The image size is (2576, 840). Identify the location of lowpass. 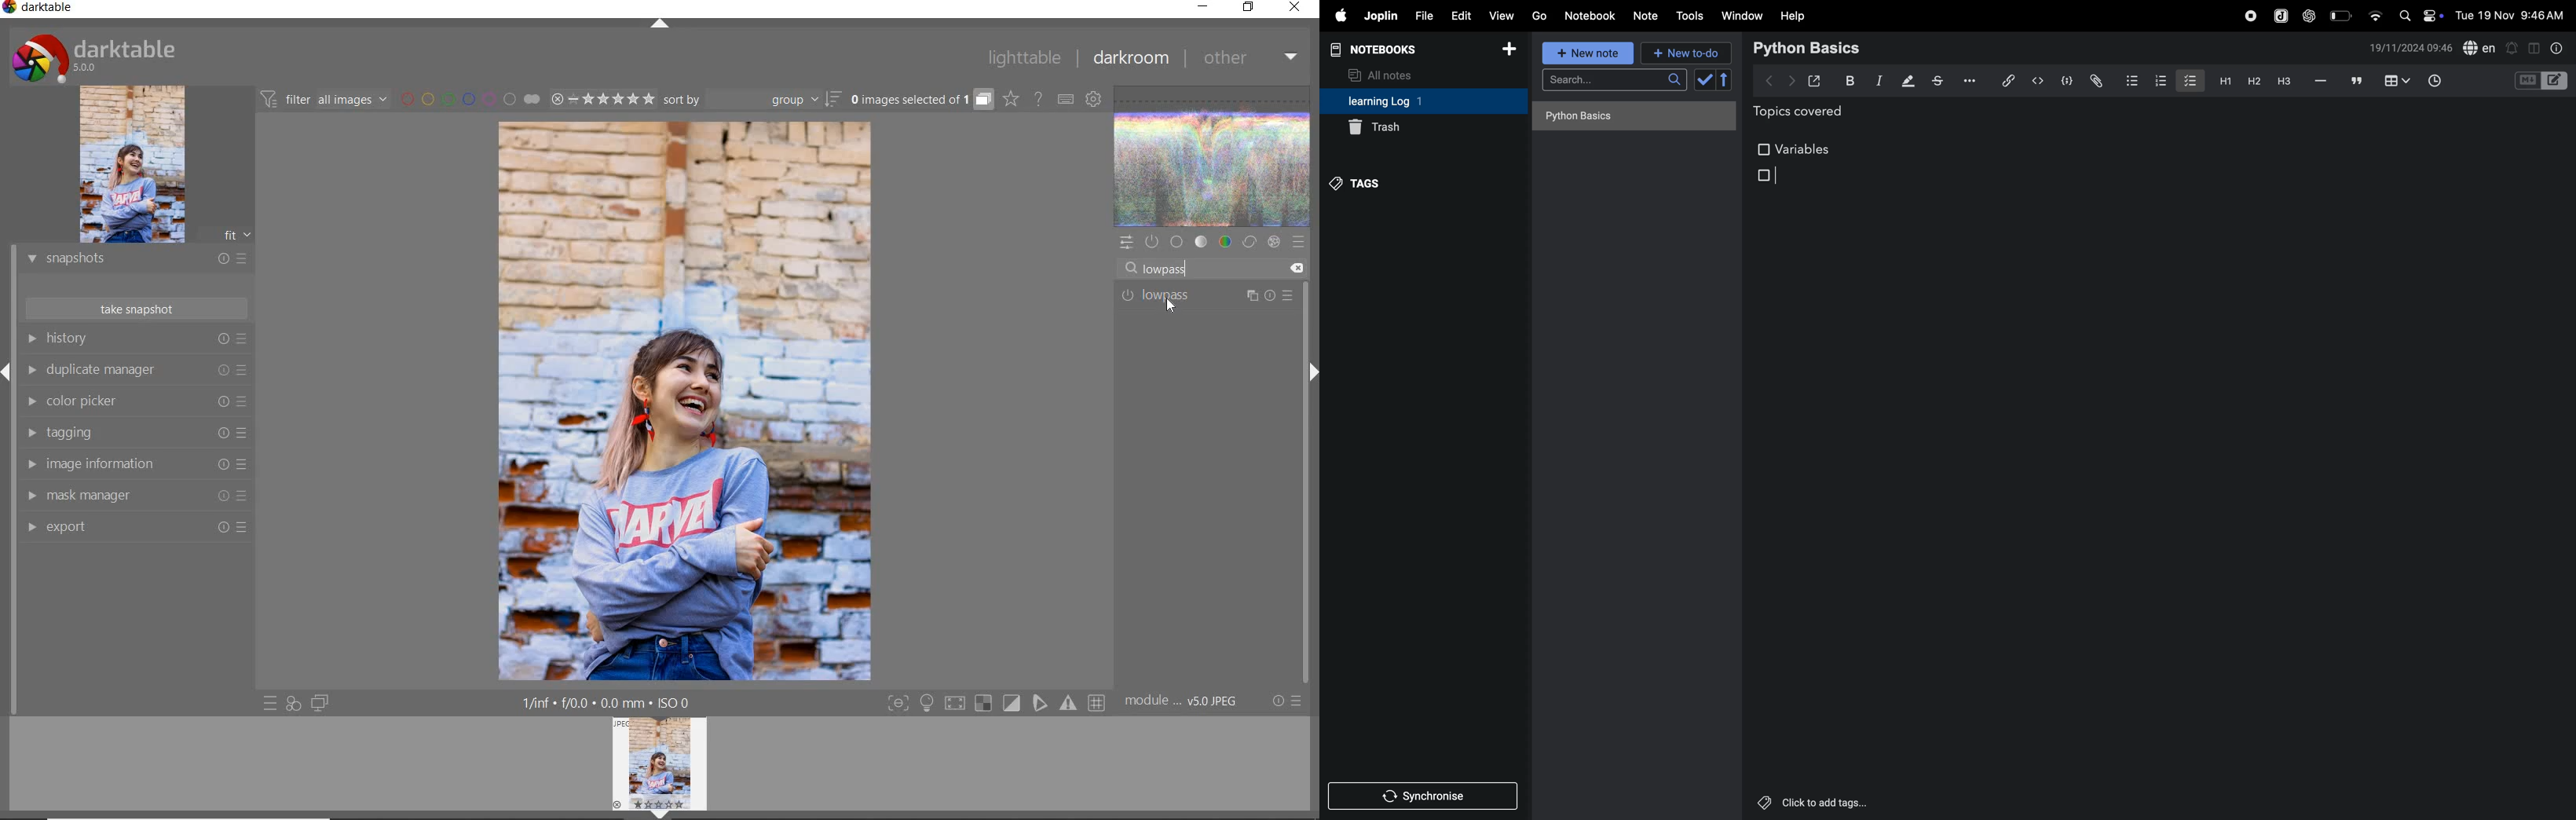
(1206, 295).